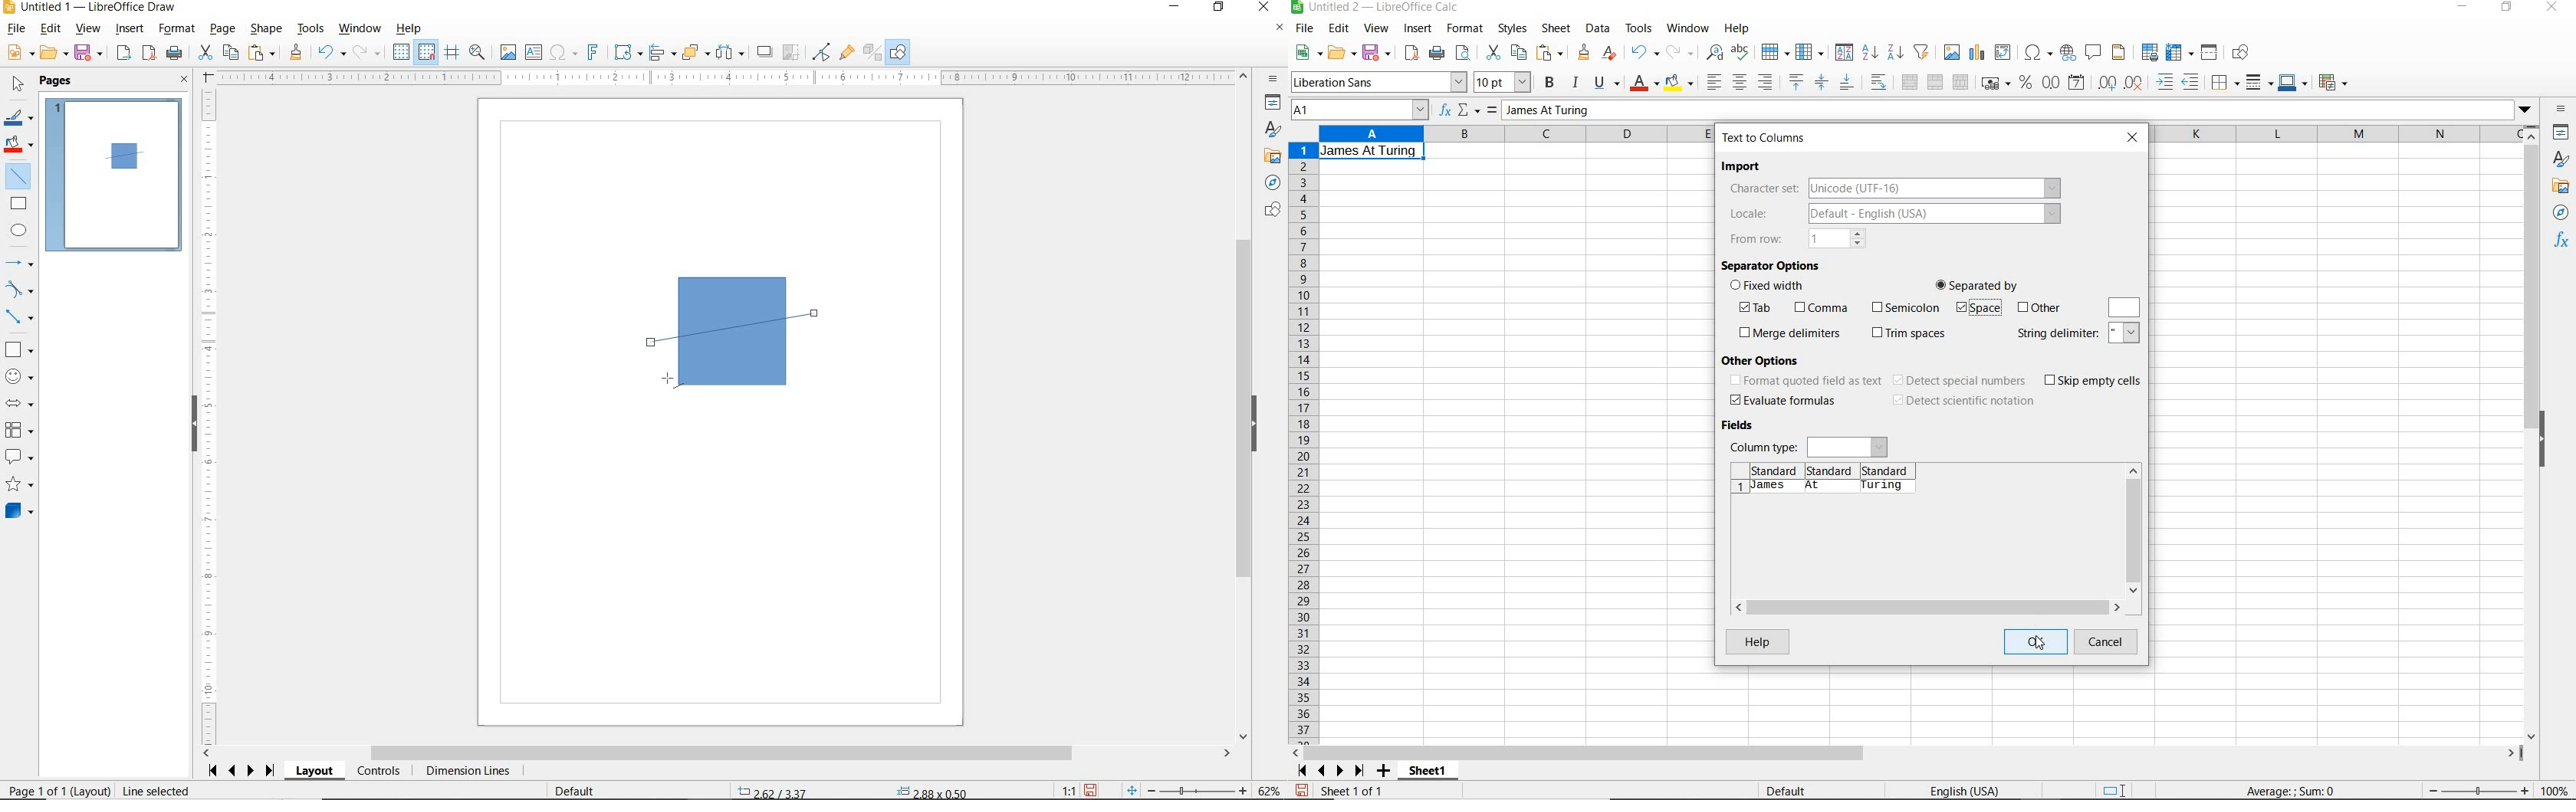  I want to click on PASTE, so click(261, 53).